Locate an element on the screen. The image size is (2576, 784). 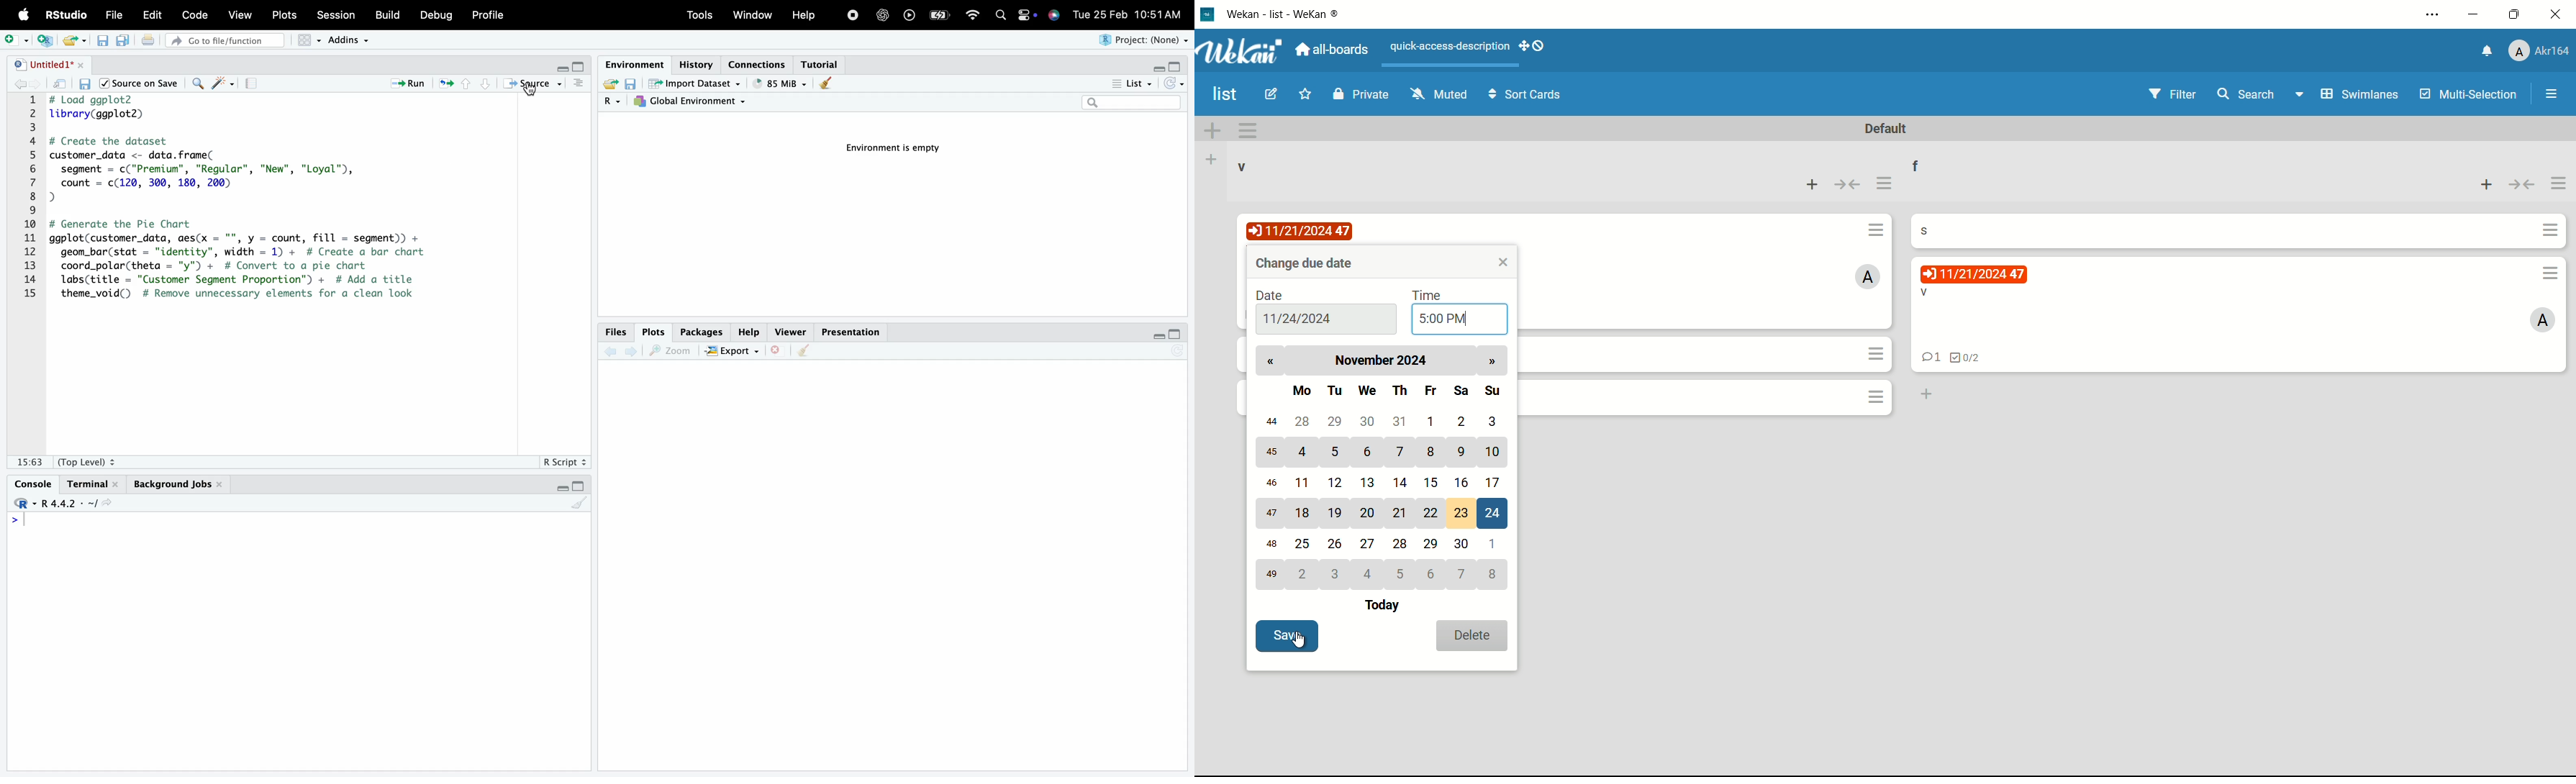
3 is located at coordinates (1338, 574).